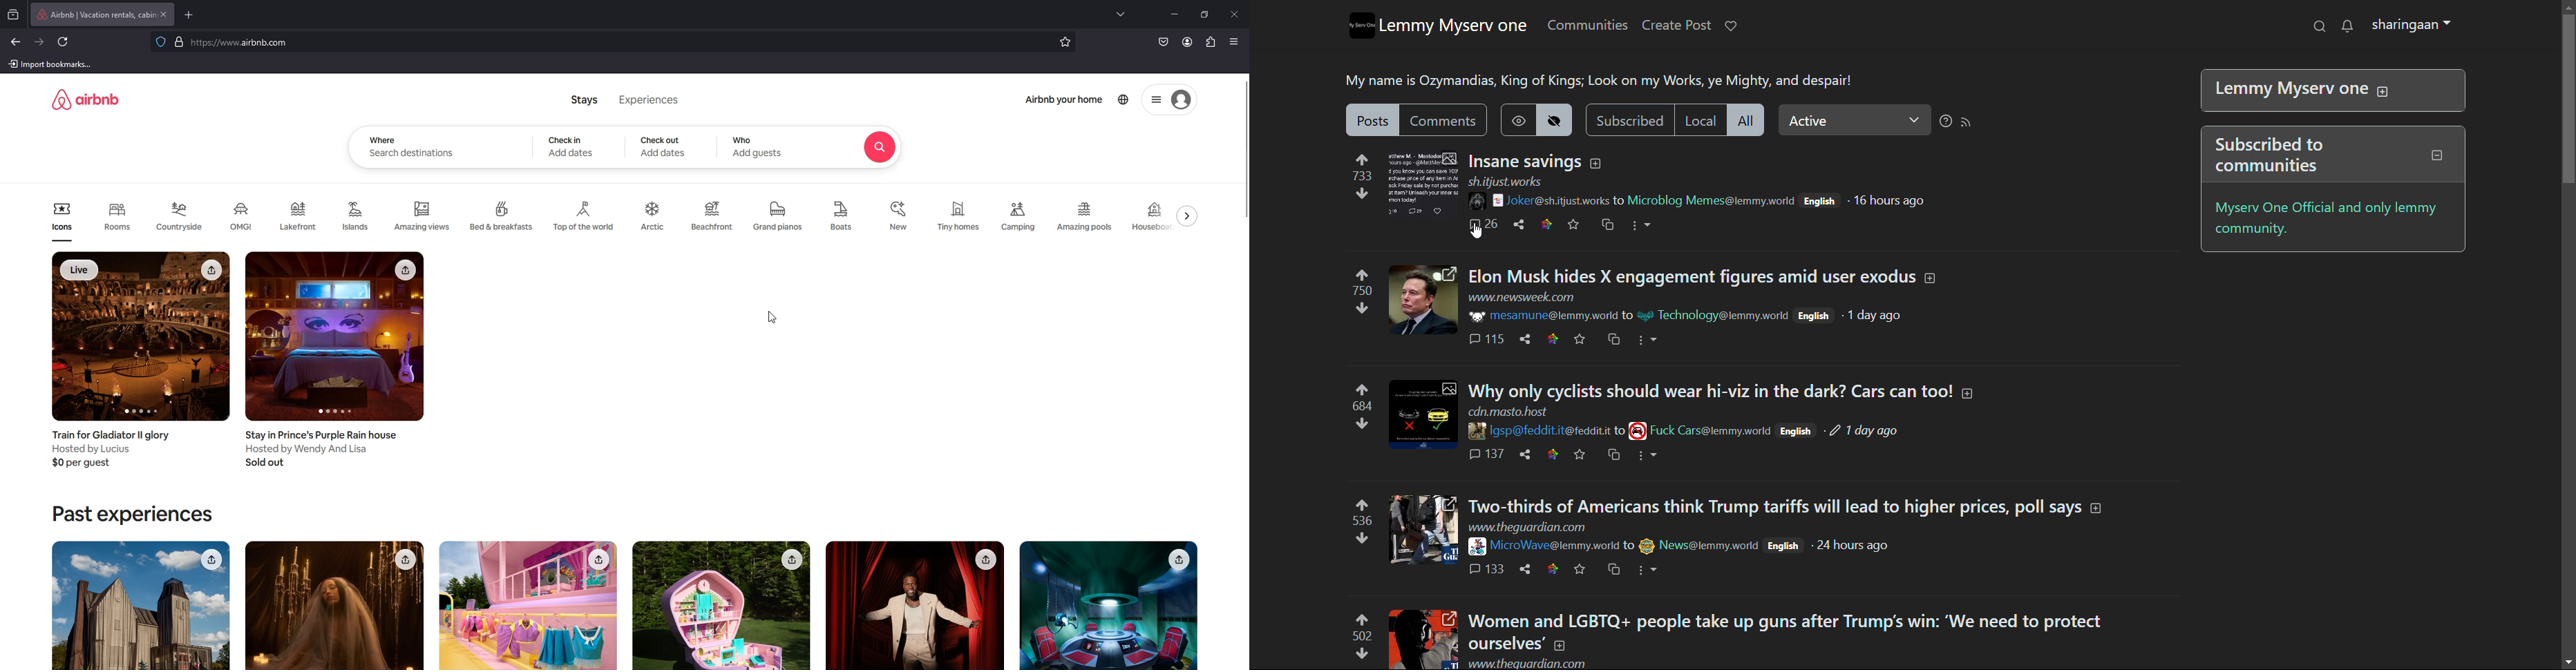 Image resolution: width=2576 pixels, height=672 pixels. I want to click on close tab, so click(164, 14).